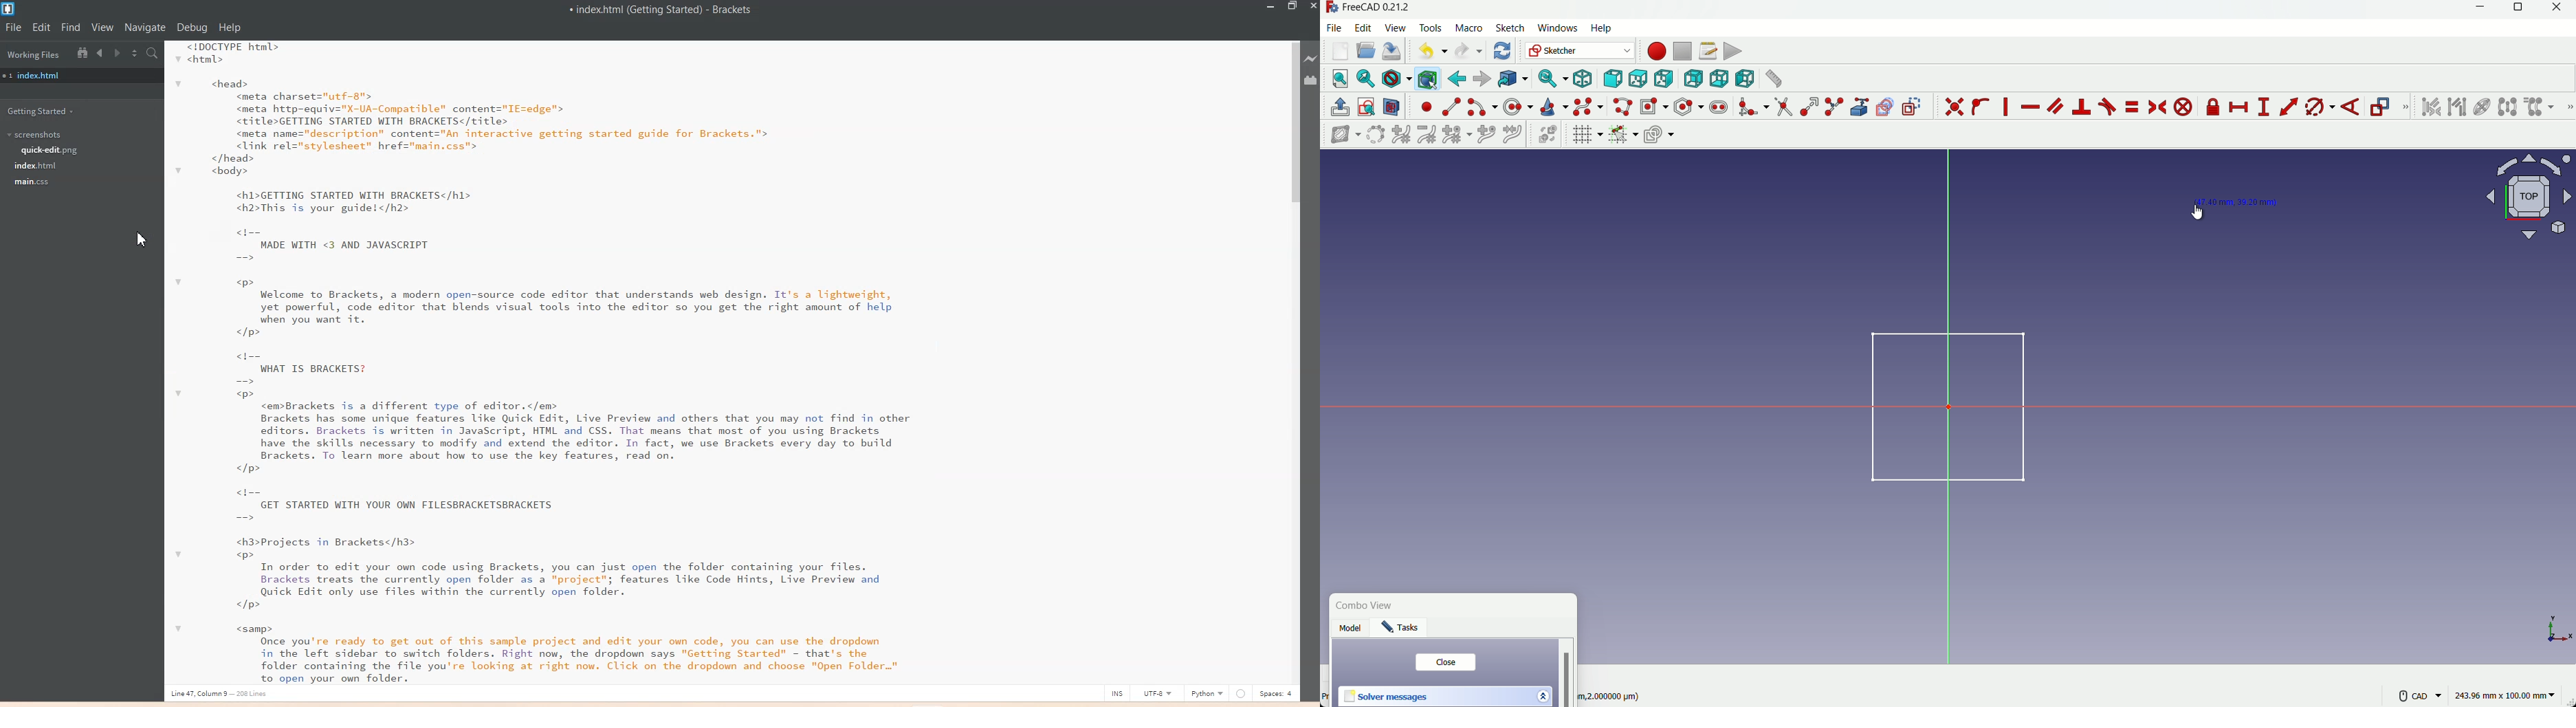 The image size is (2576, 728). I want to click on create conic, so click(1553, 106).